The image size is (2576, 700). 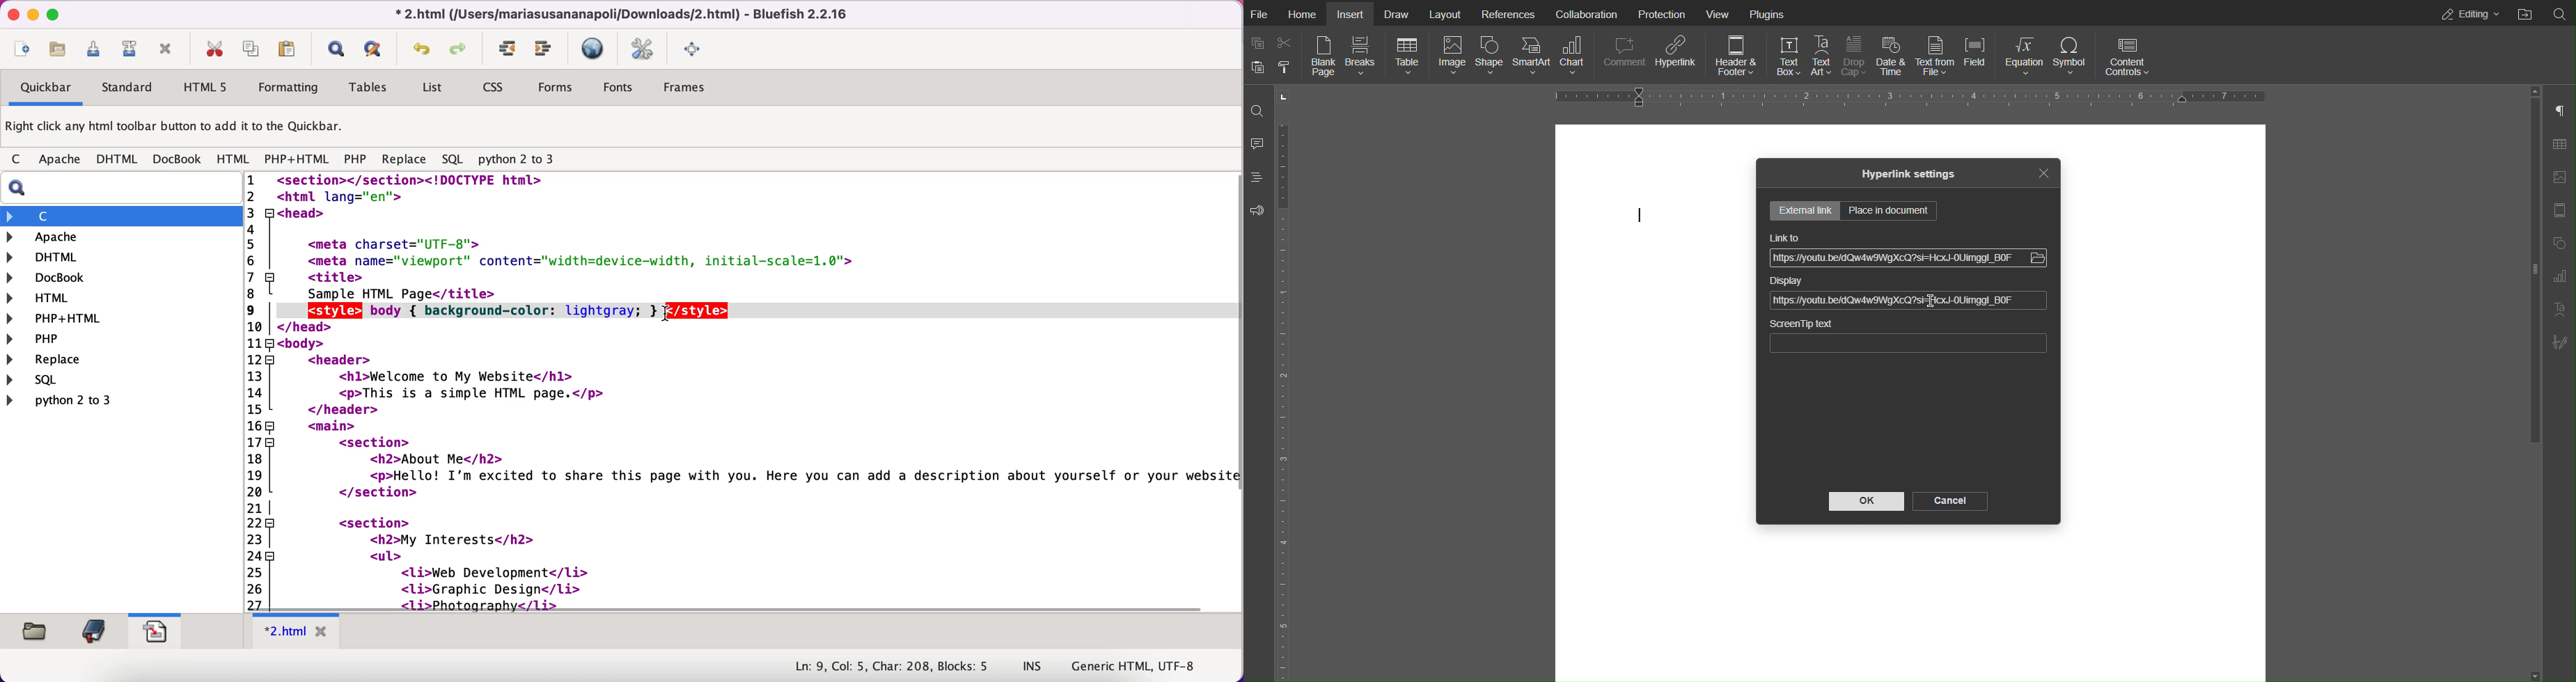 I want to click on Comment, so click(x=1257, y=143).